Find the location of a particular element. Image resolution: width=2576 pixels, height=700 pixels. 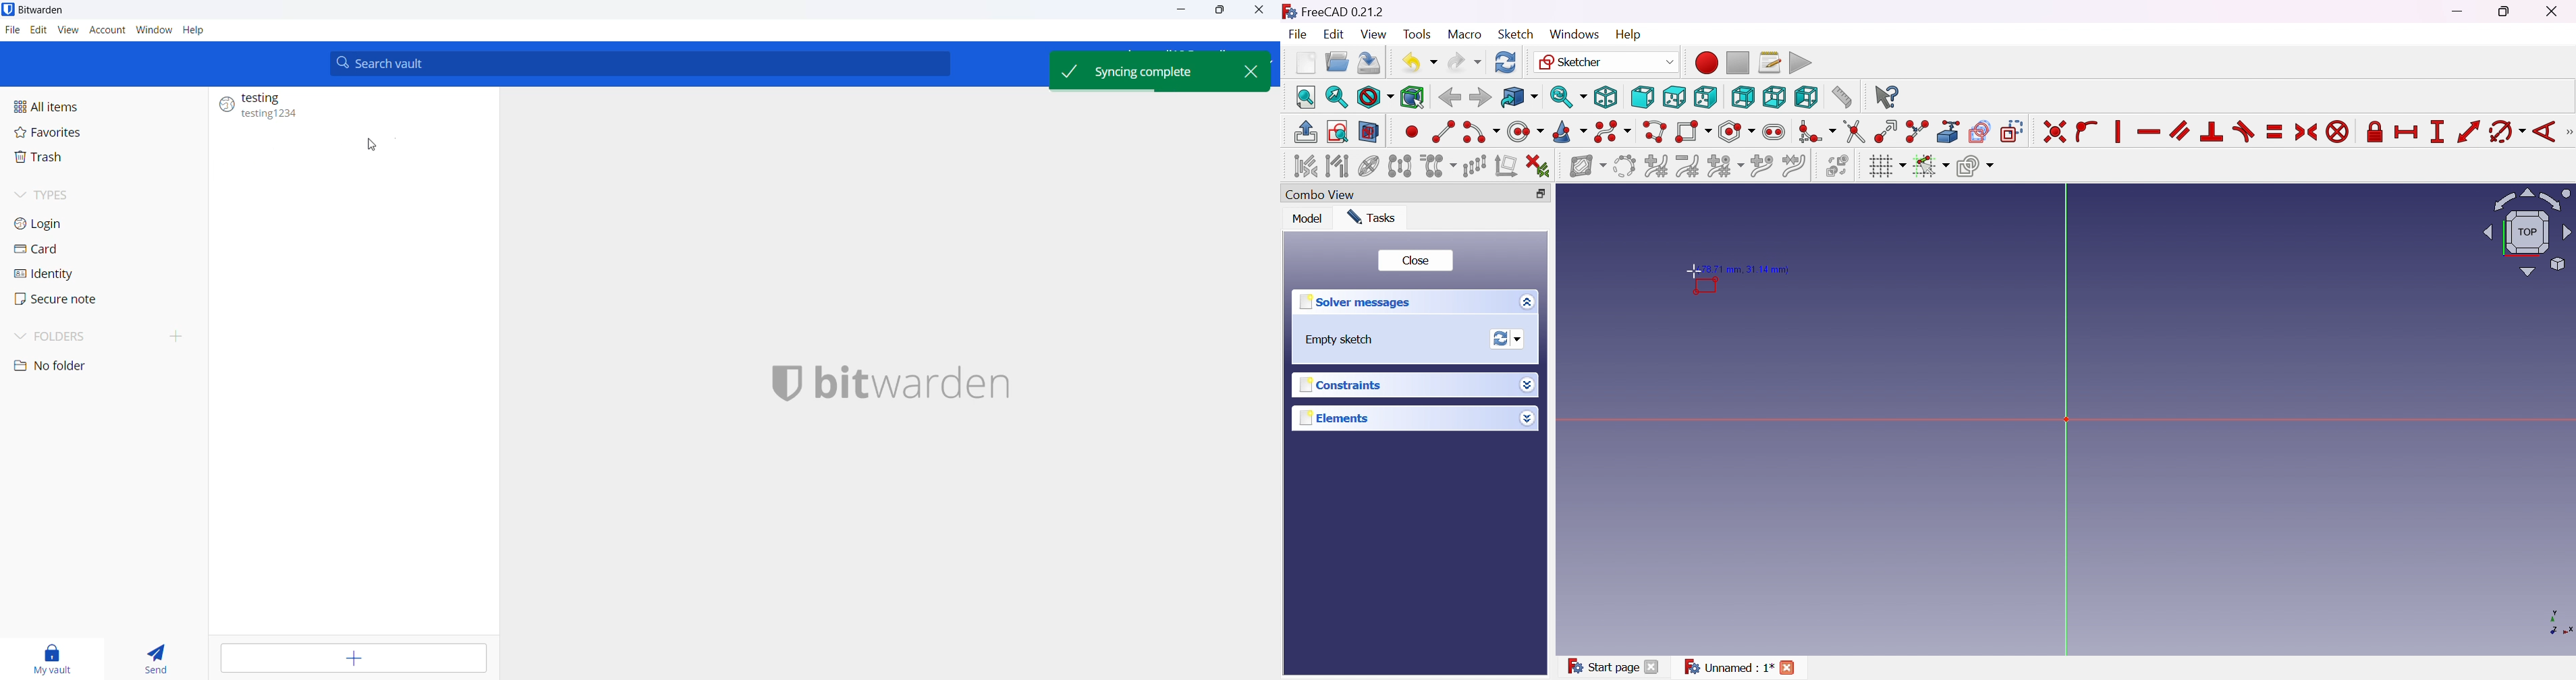

Configure rendering order is located at coordinates (1975, 165).